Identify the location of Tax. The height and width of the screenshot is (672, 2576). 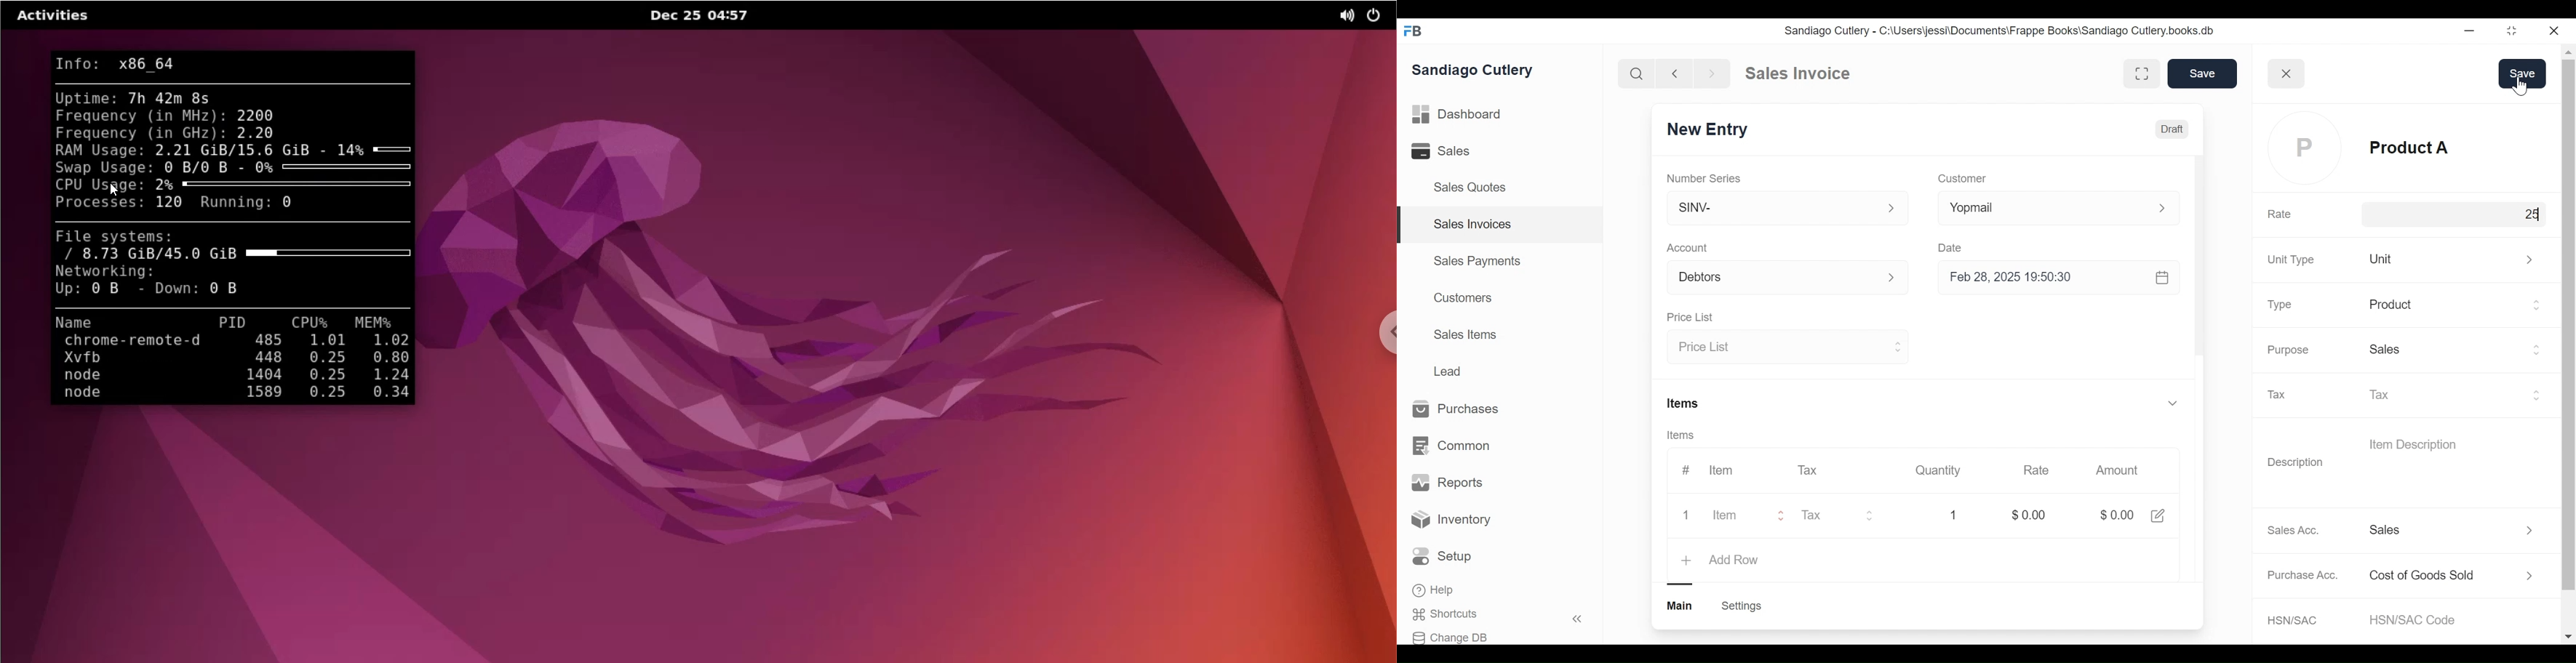
(2456, 394).